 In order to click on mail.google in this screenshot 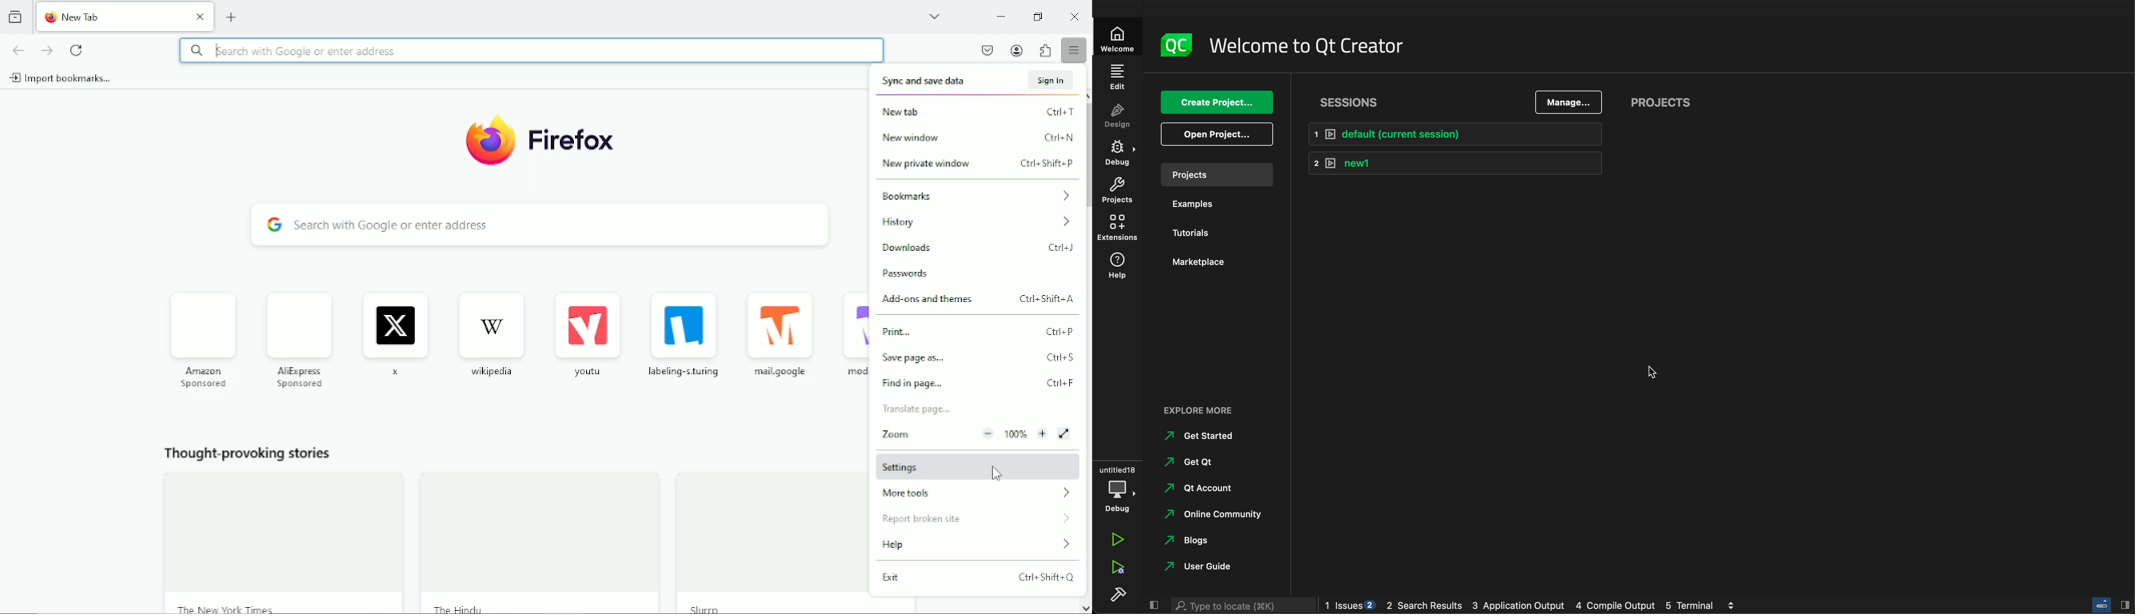, I will do `click(780, 336)`.